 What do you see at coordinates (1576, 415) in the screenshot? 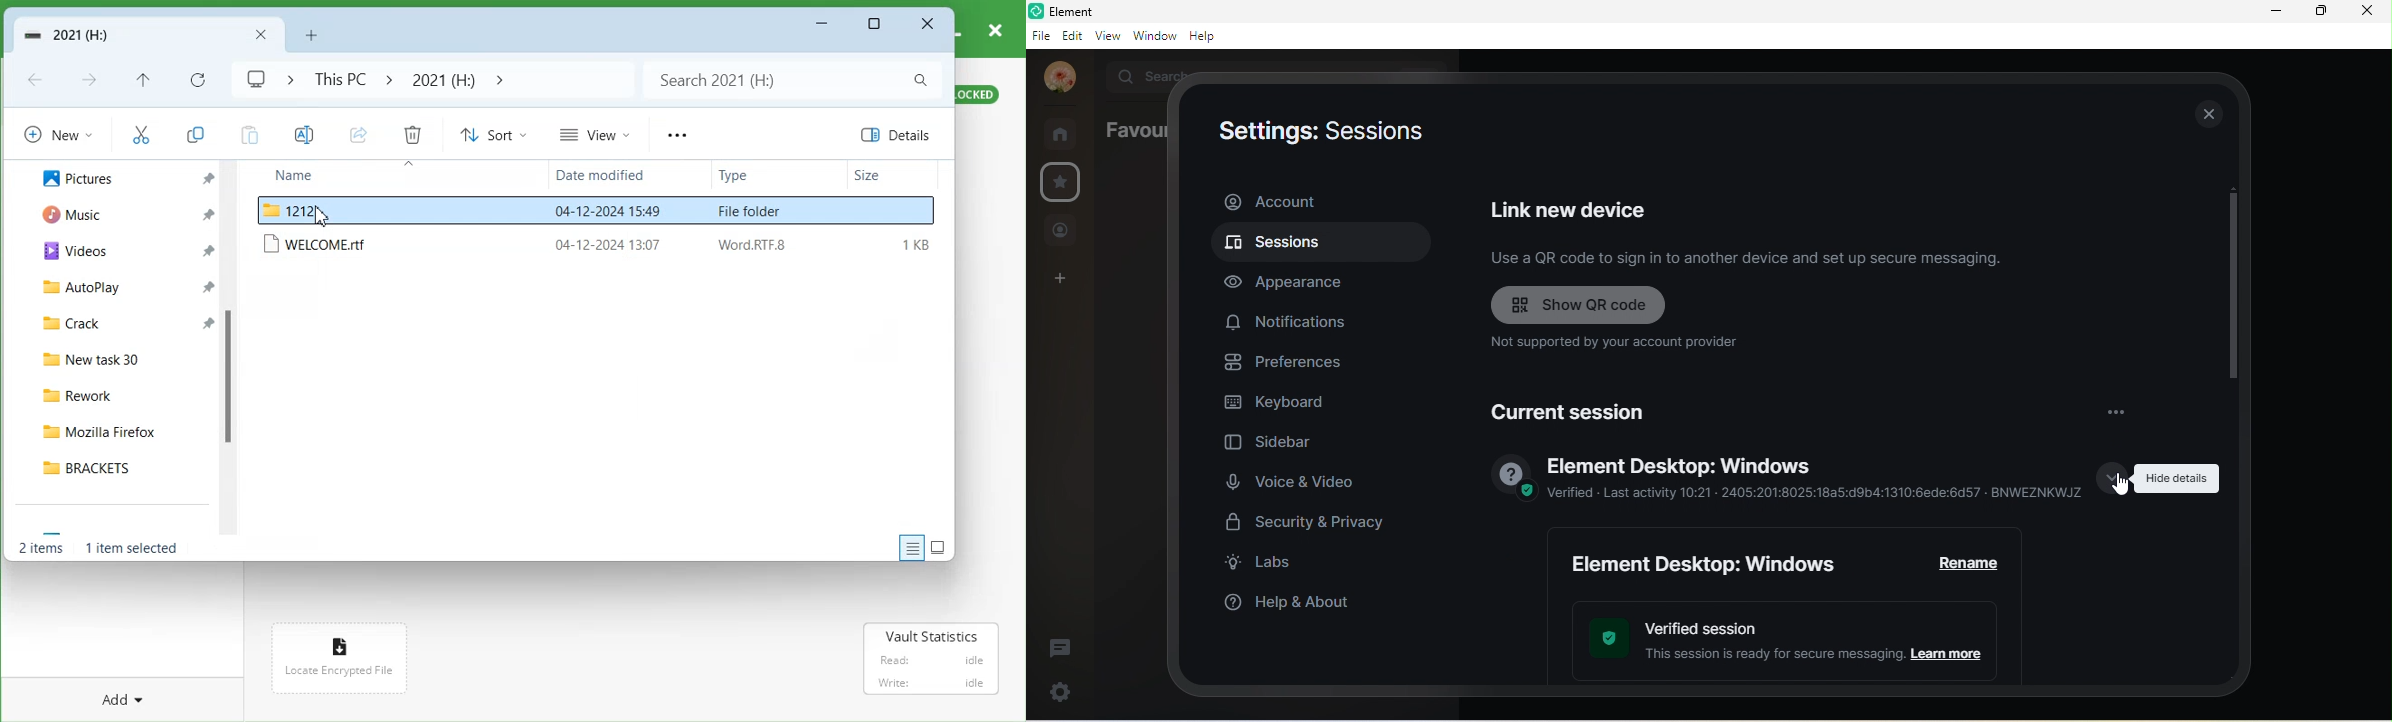
I see `current session` at bounding box center [1576, 415].